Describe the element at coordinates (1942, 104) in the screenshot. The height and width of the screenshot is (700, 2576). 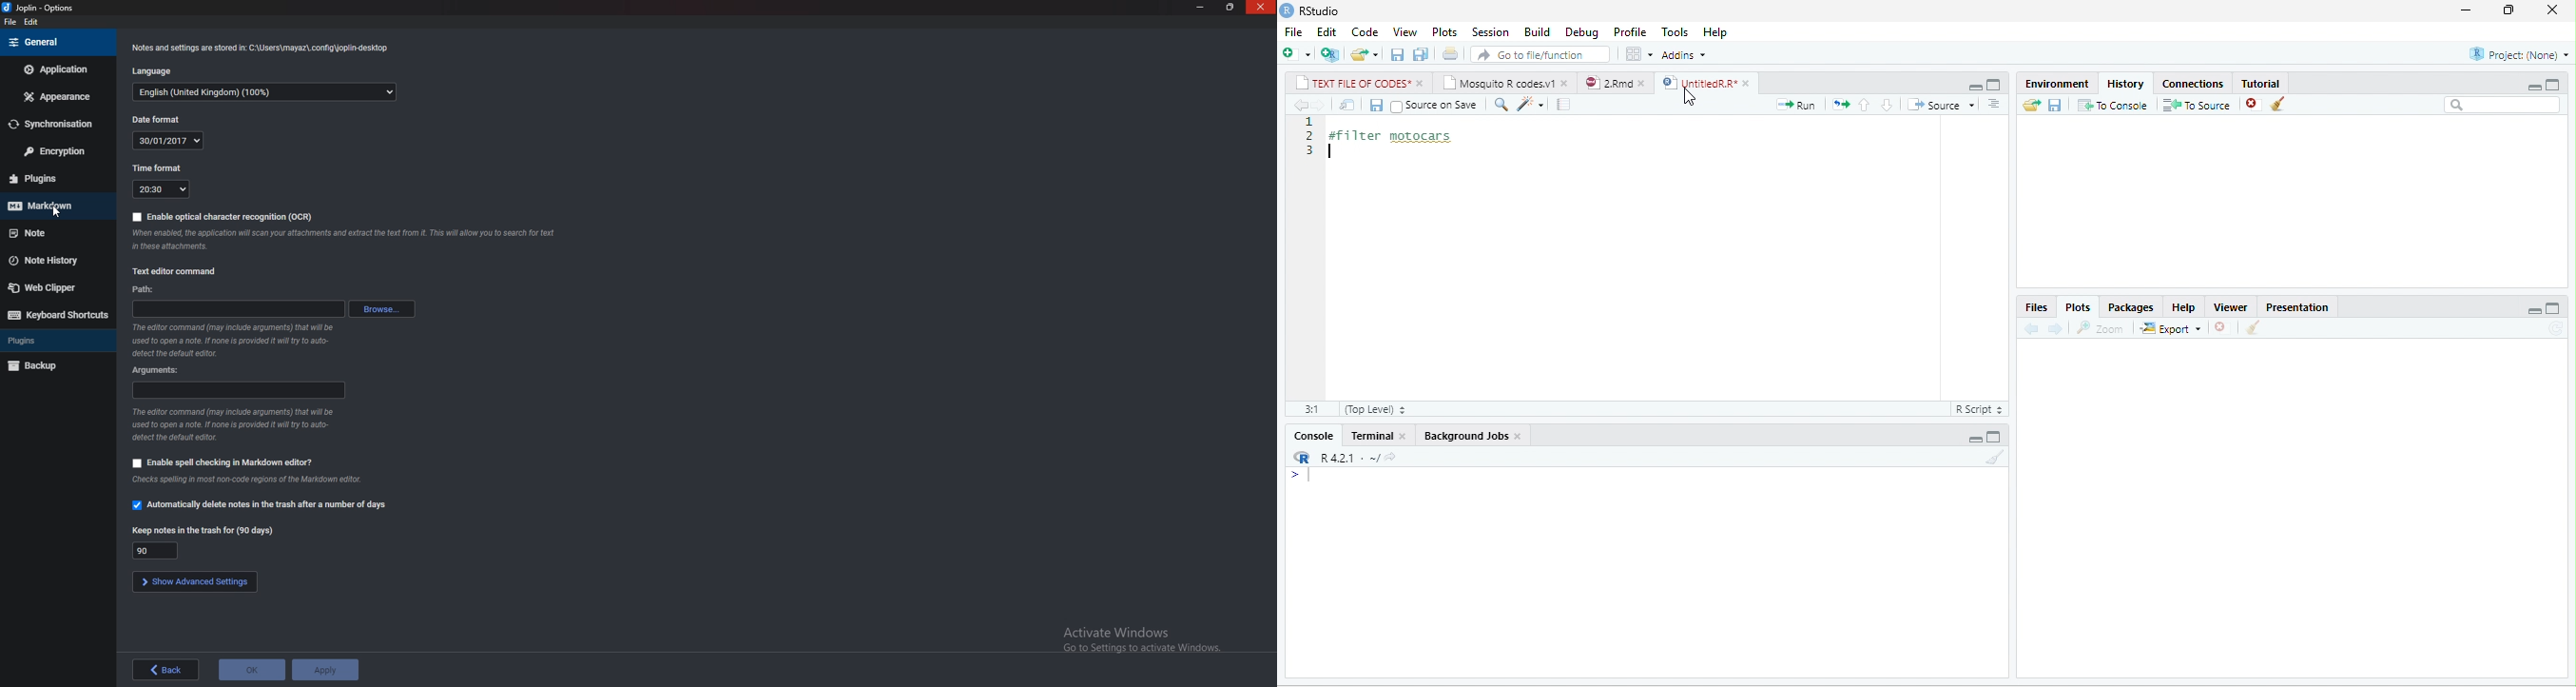
I see `Source` at that location.